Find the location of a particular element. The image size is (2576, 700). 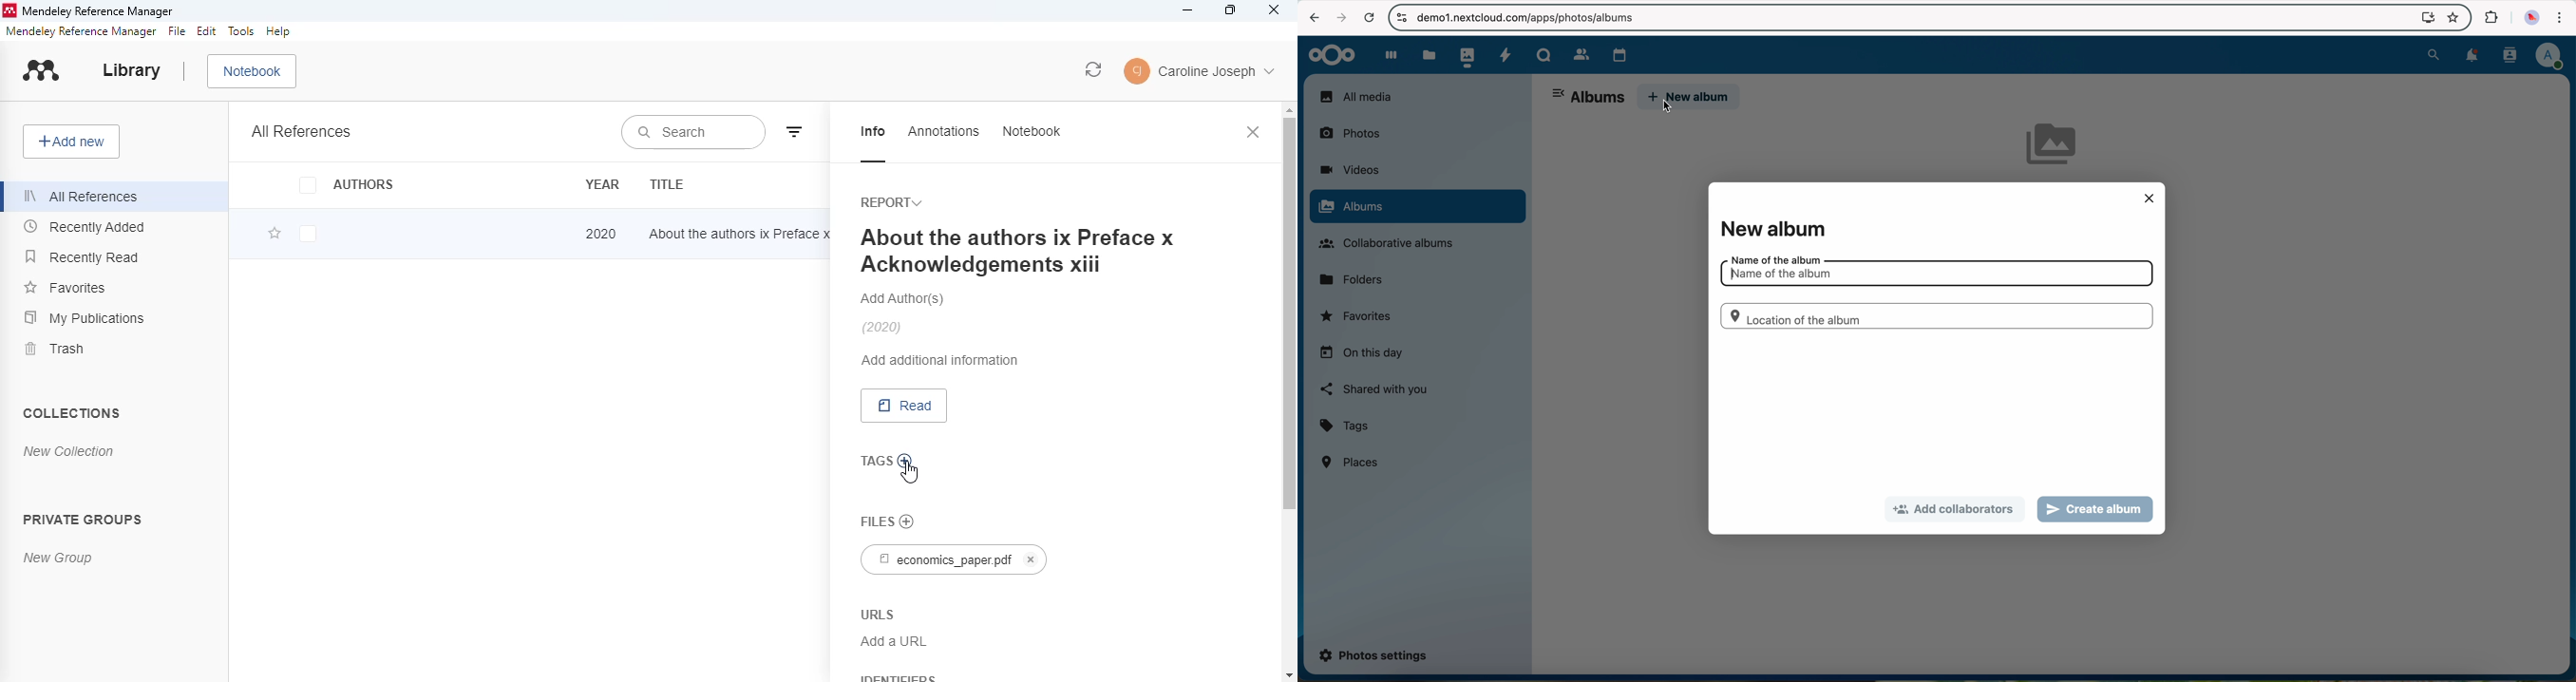

close is located at coordinates (1274, 9).